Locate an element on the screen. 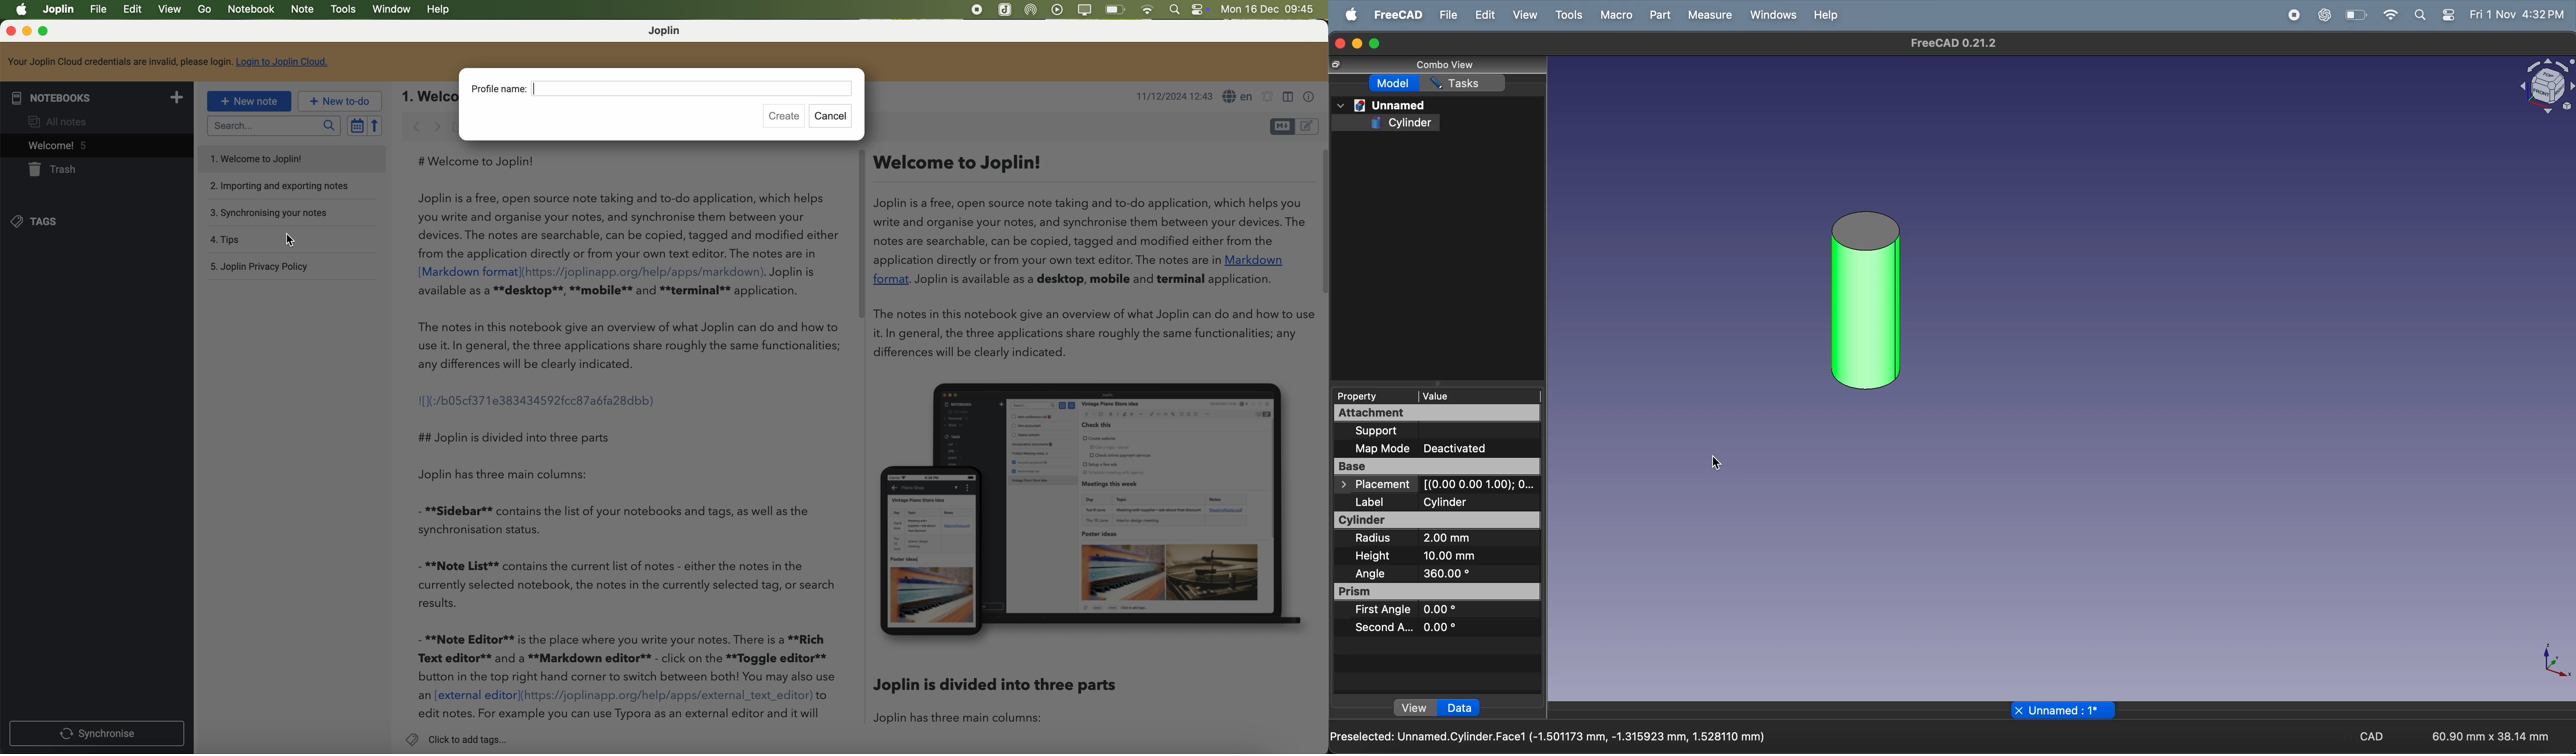  available as a **desktop**, **mobile** and **terminal** application. is located at coordinates (611, 292).